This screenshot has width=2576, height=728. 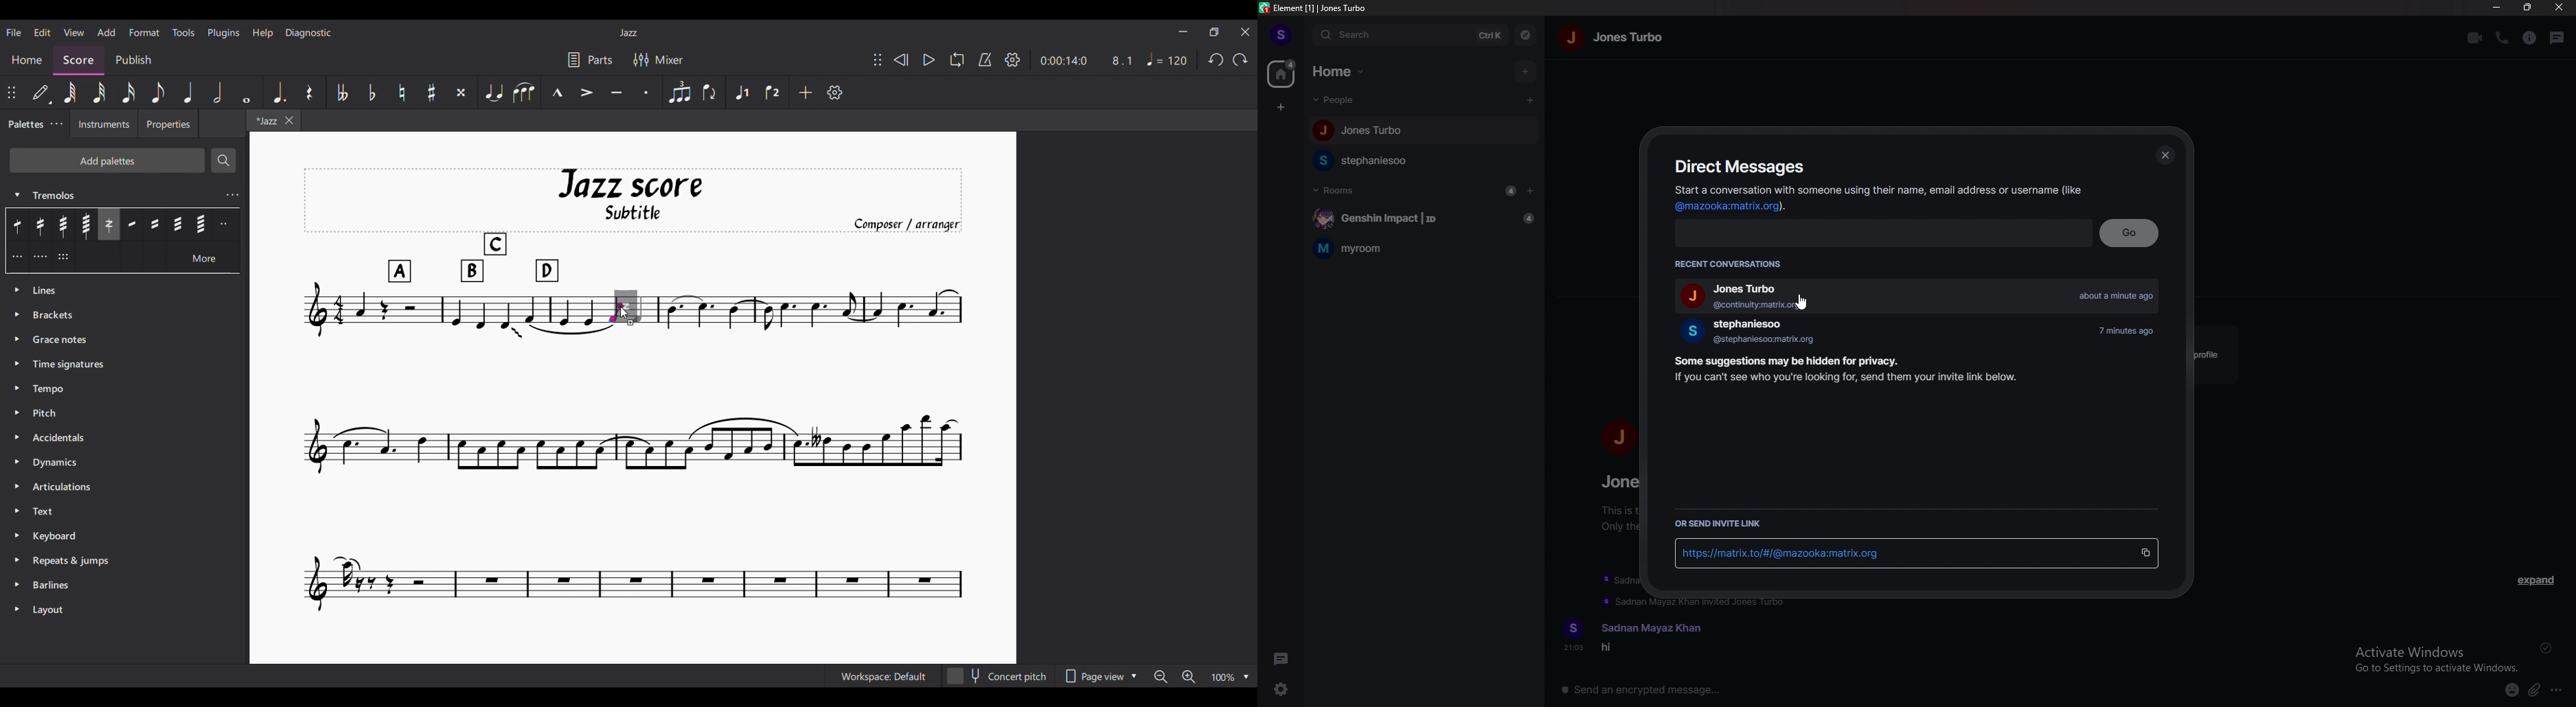 I want to click on Tie, so click(x=494, y=92).